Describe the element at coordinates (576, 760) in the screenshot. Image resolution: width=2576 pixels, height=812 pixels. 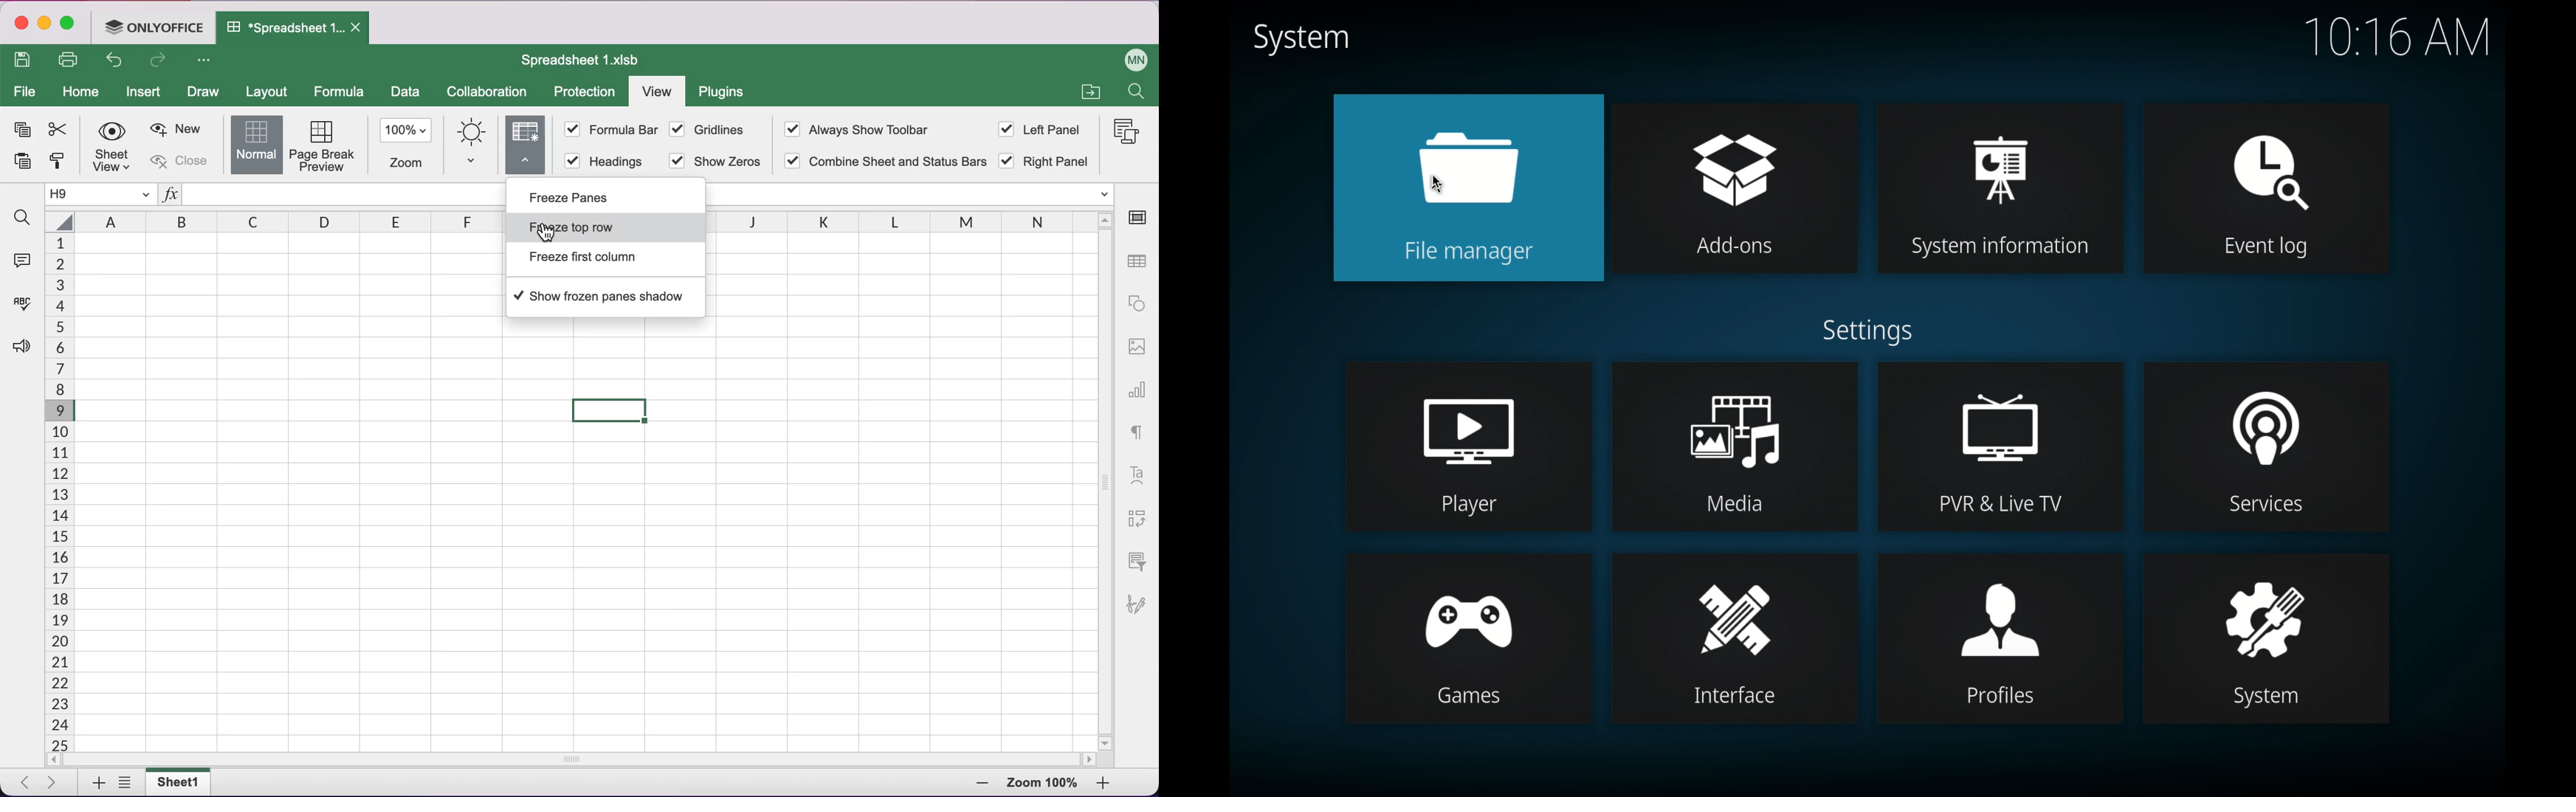
I see `horizontal slider` at that location.